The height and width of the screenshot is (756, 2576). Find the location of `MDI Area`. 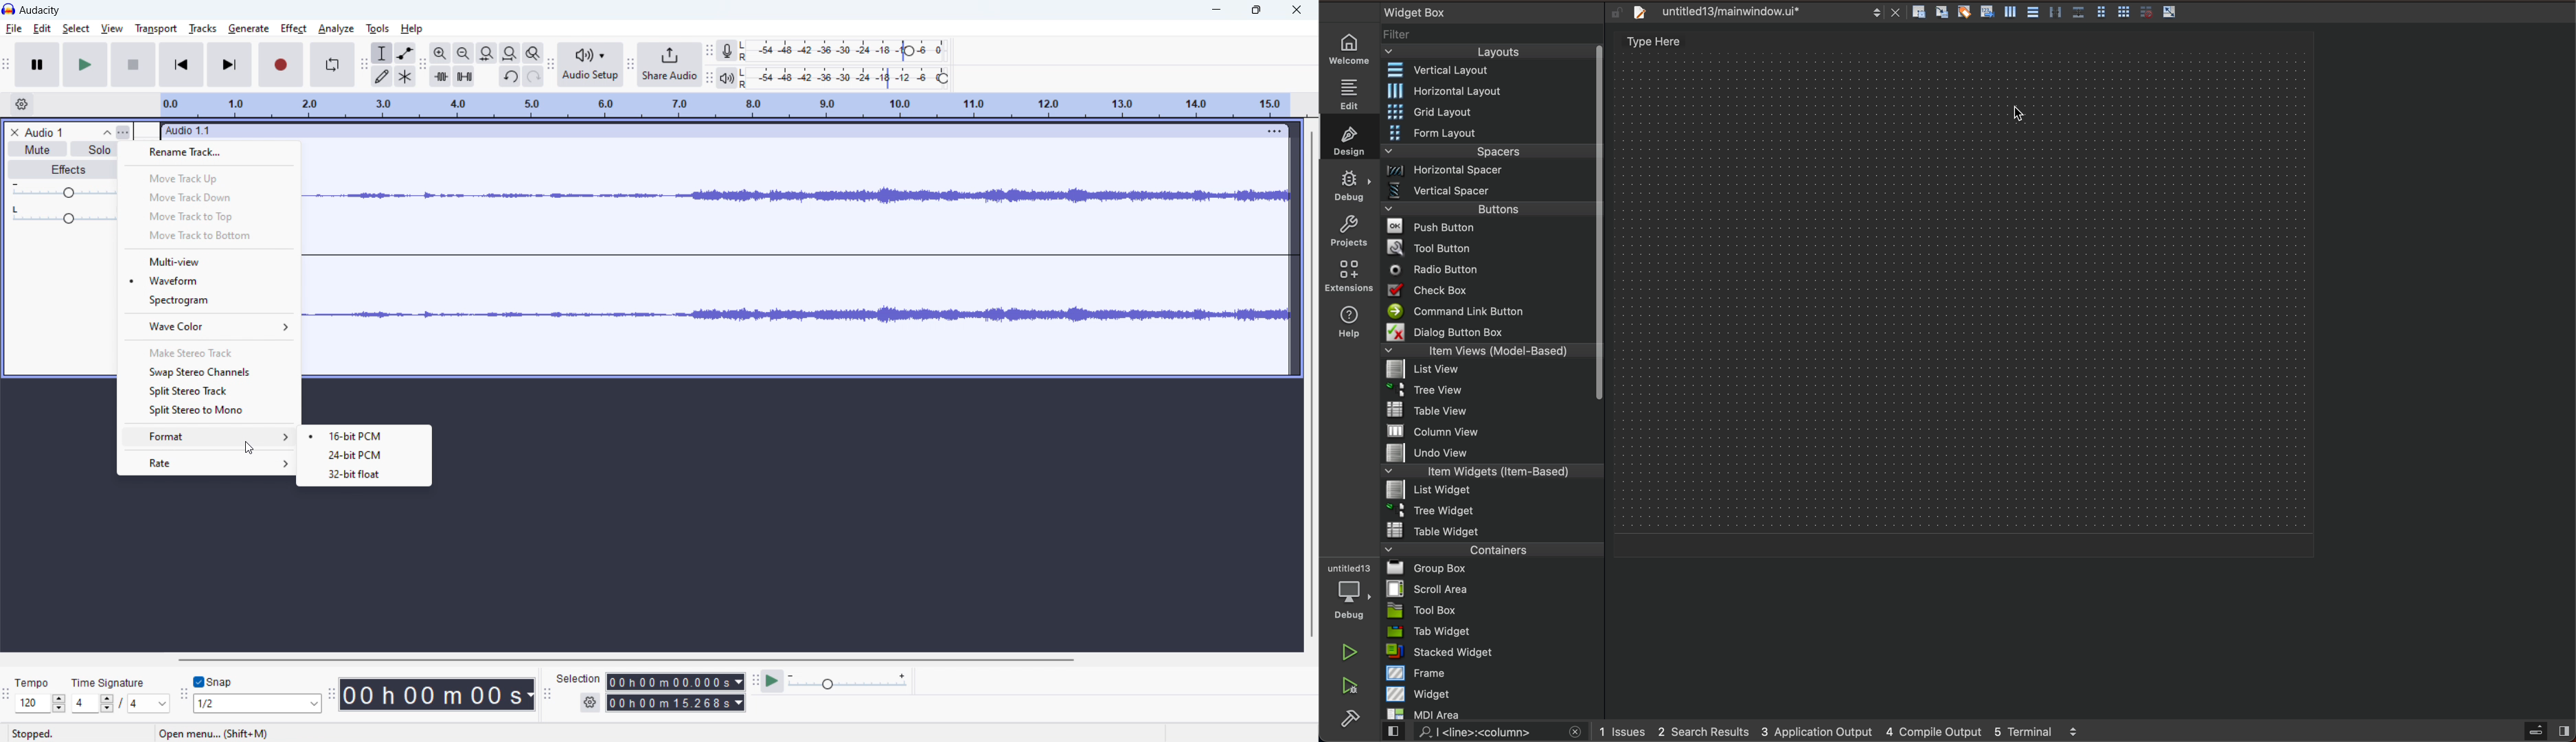

MDI Area is located at coordinates (1486, 714).